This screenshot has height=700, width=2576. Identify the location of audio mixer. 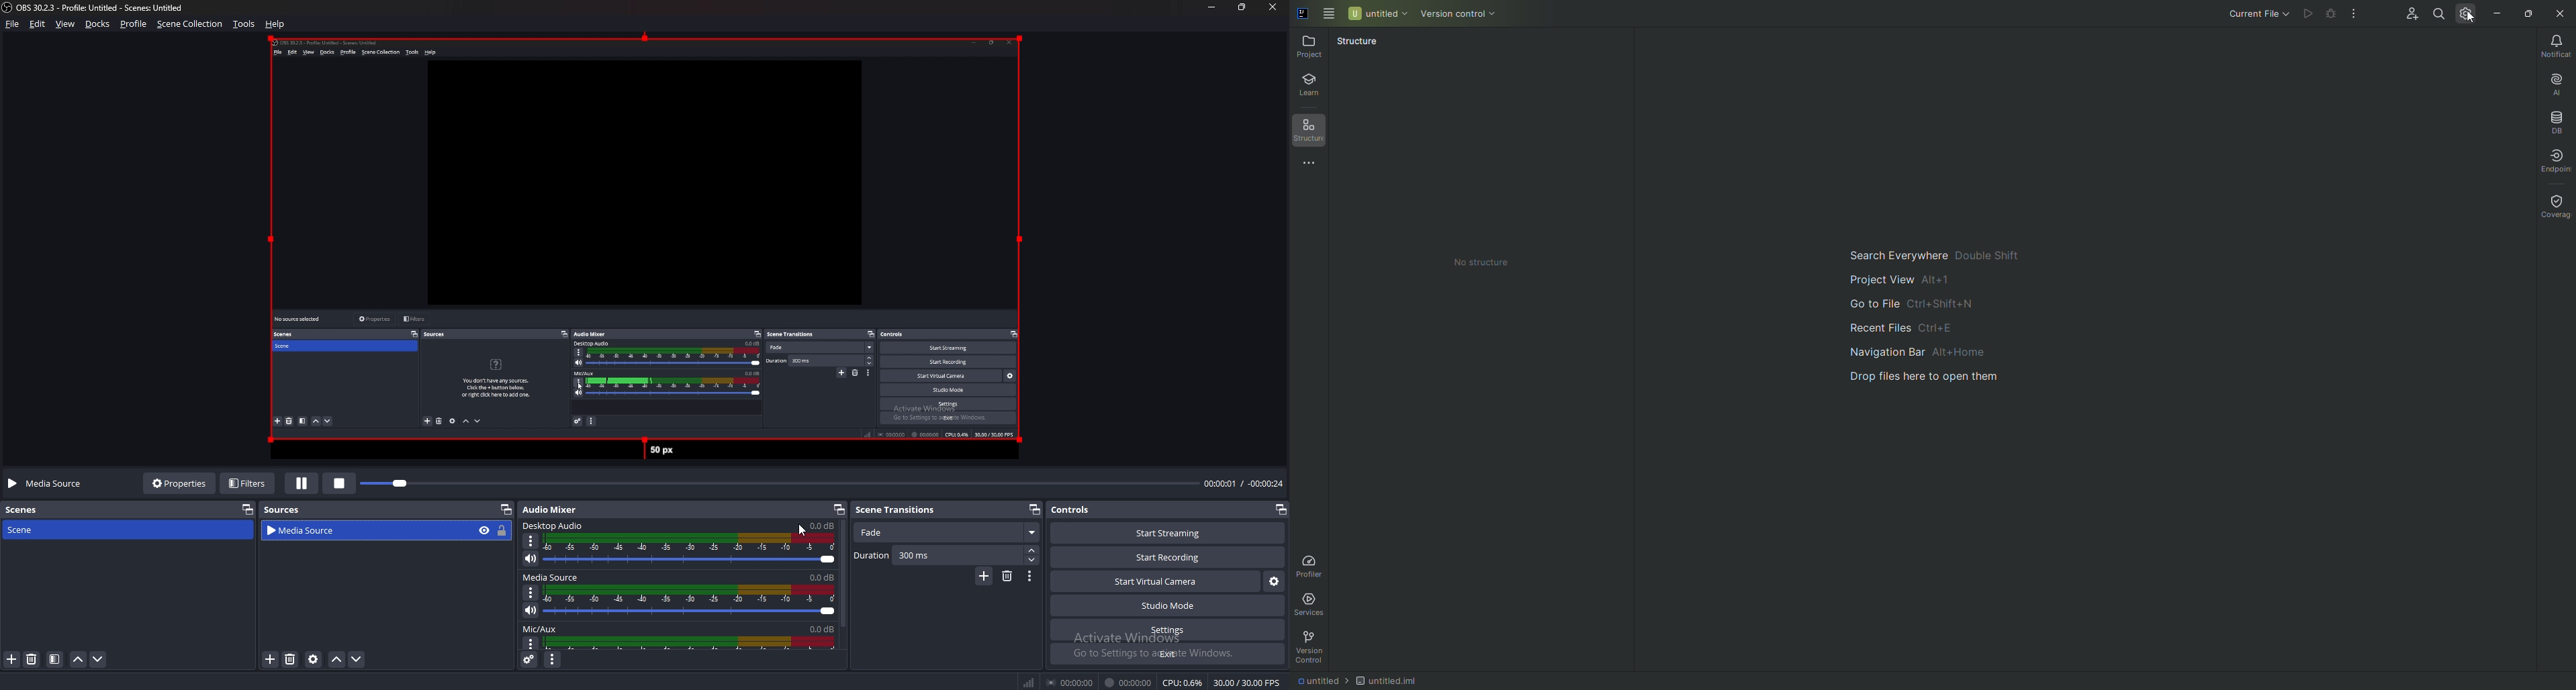
(549, 510).